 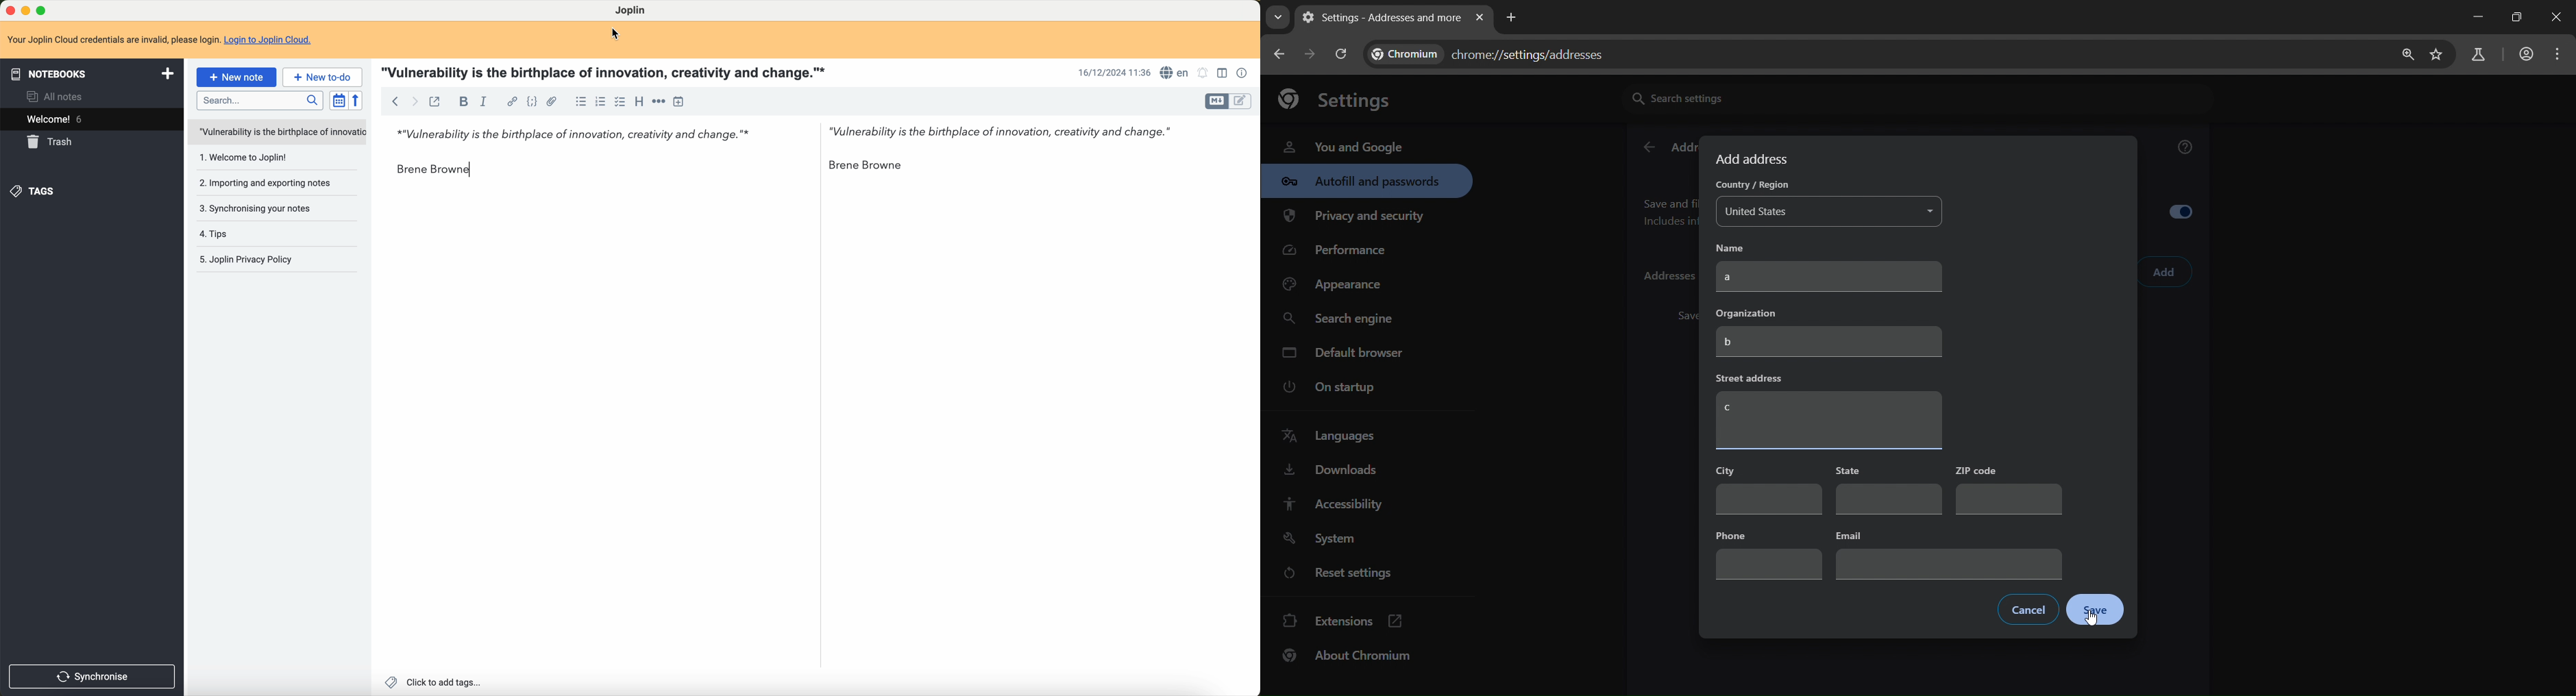 What do you see at coordinates (1281, 53) in the screenshot?
I see `go back one page` at bounding box center [1281, 53].